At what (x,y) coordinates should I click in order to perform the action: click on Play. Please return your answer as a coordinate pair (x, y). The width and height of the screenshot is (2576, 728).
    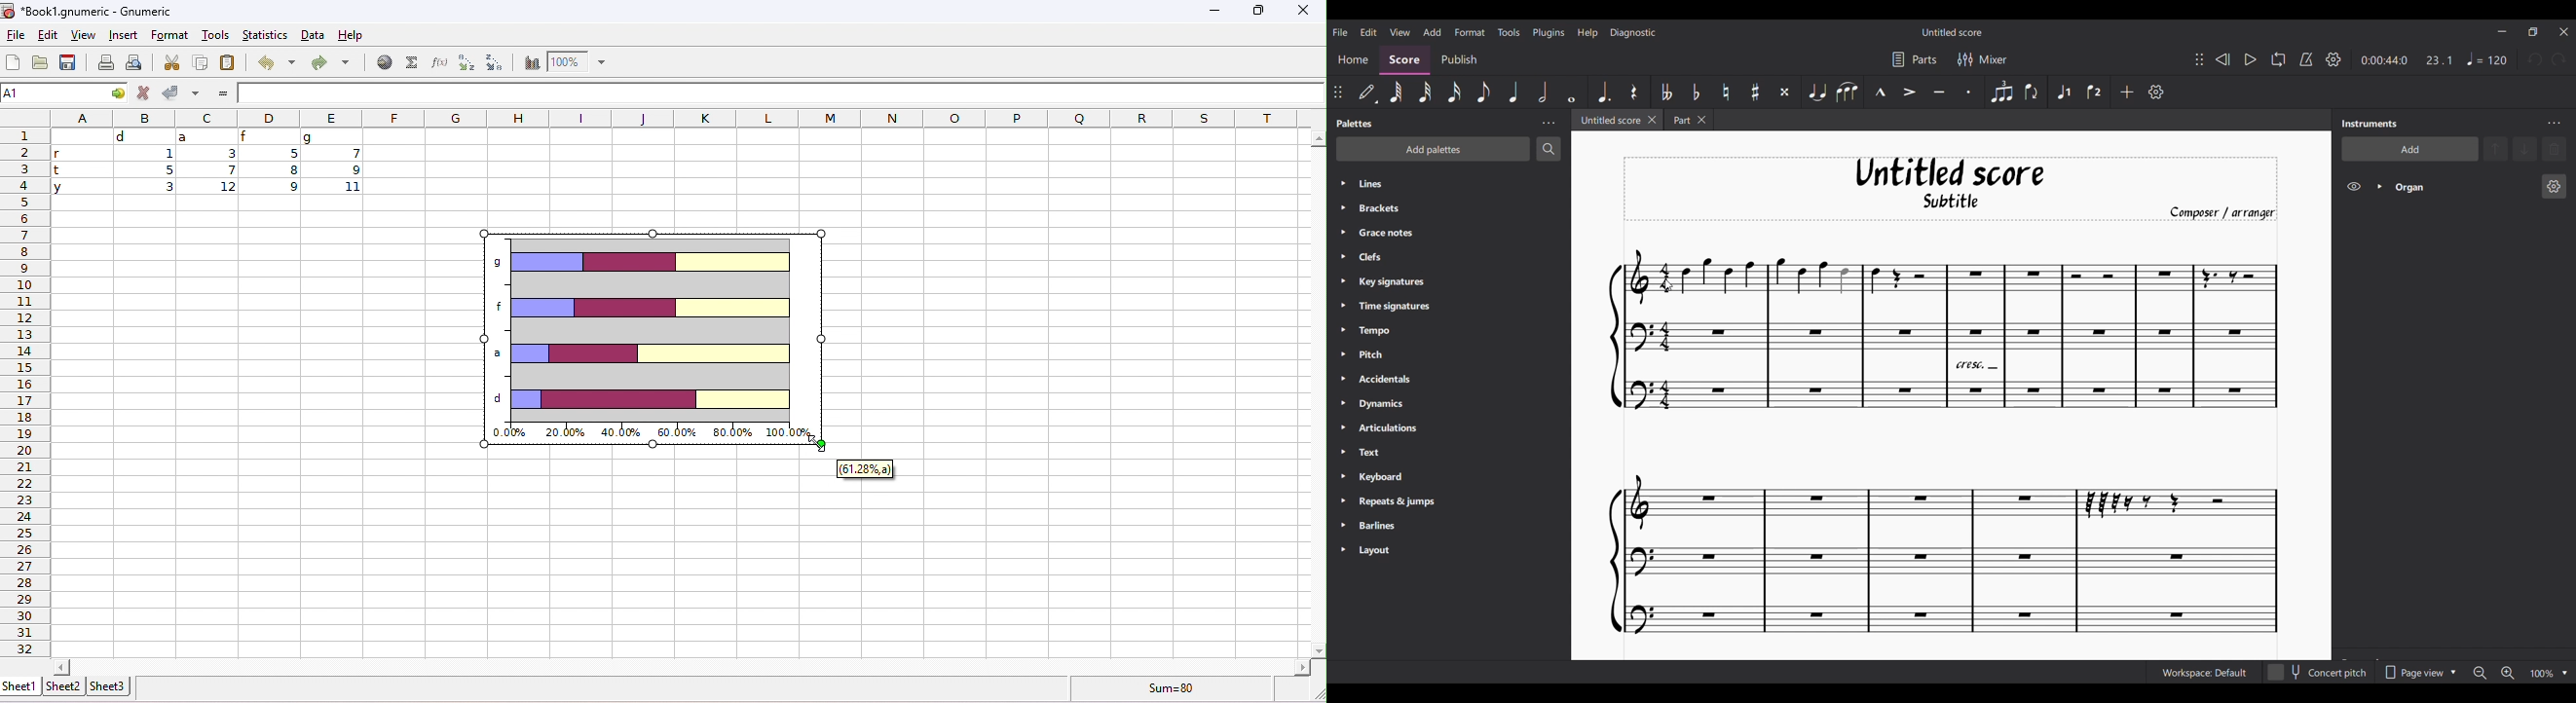
    Looking at the image, I should click on (2250, 59).